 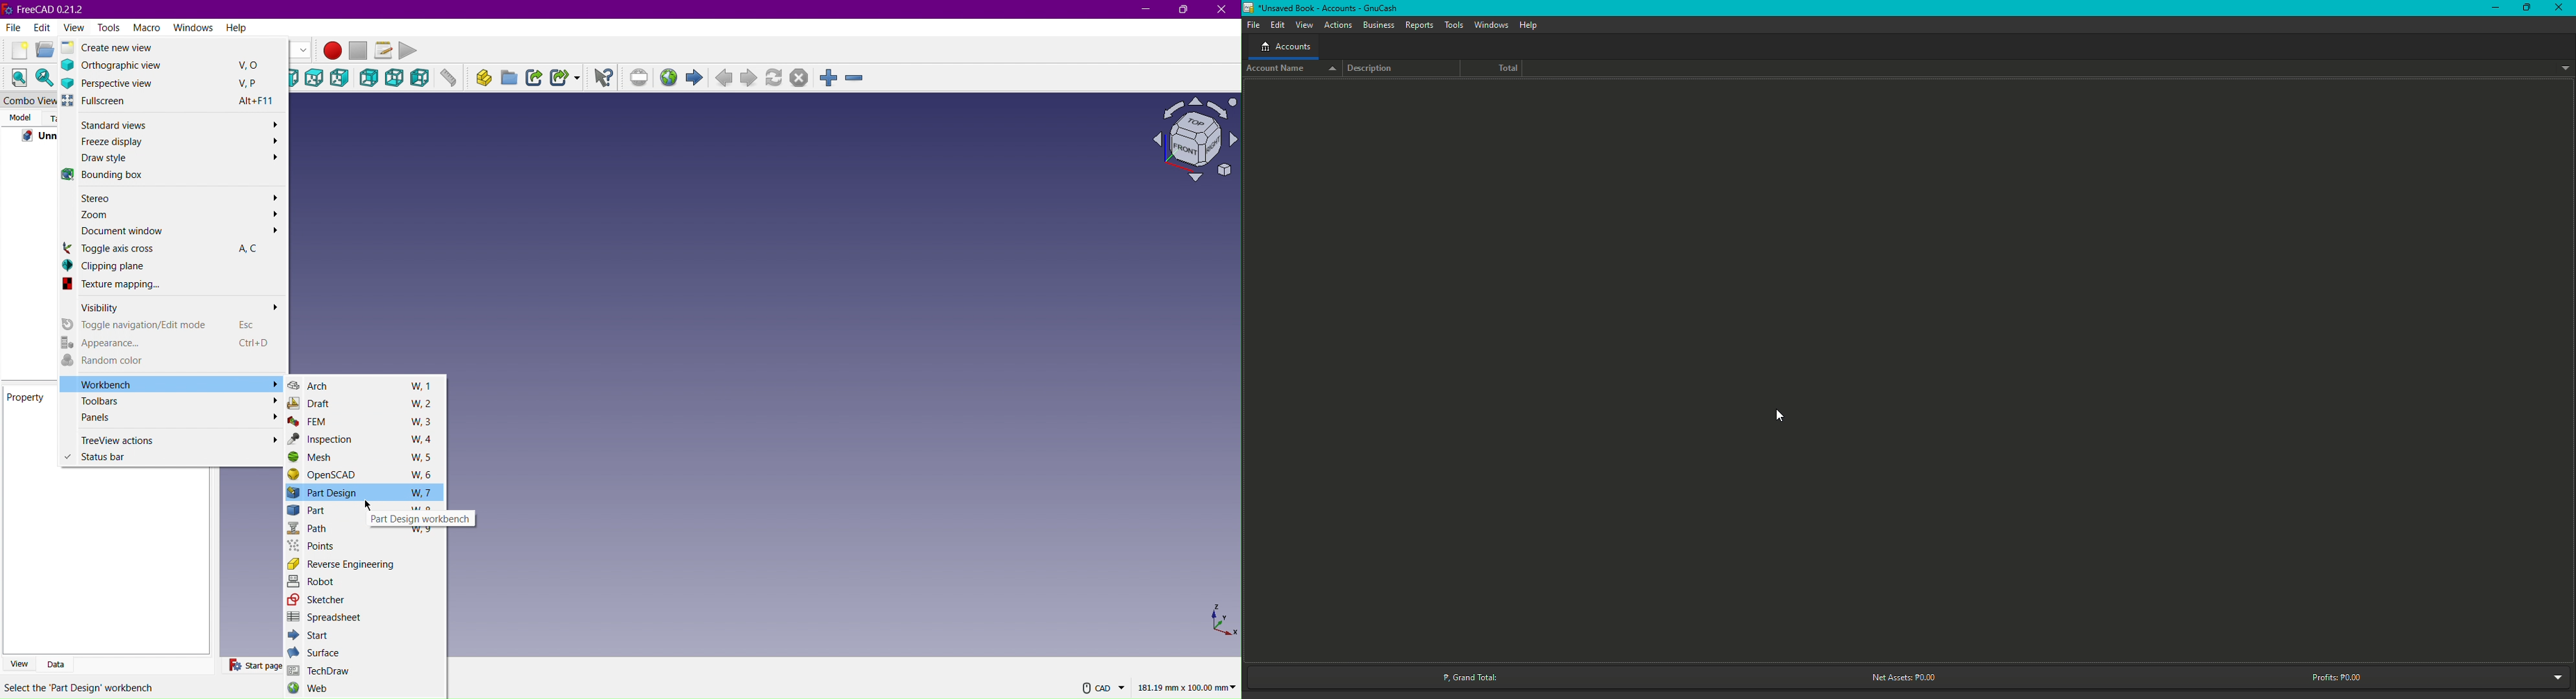 What do you see at coordinates (162, 67) in the screenshot?
I see `Orthographic View V,O` at bounding box center [162, 67].